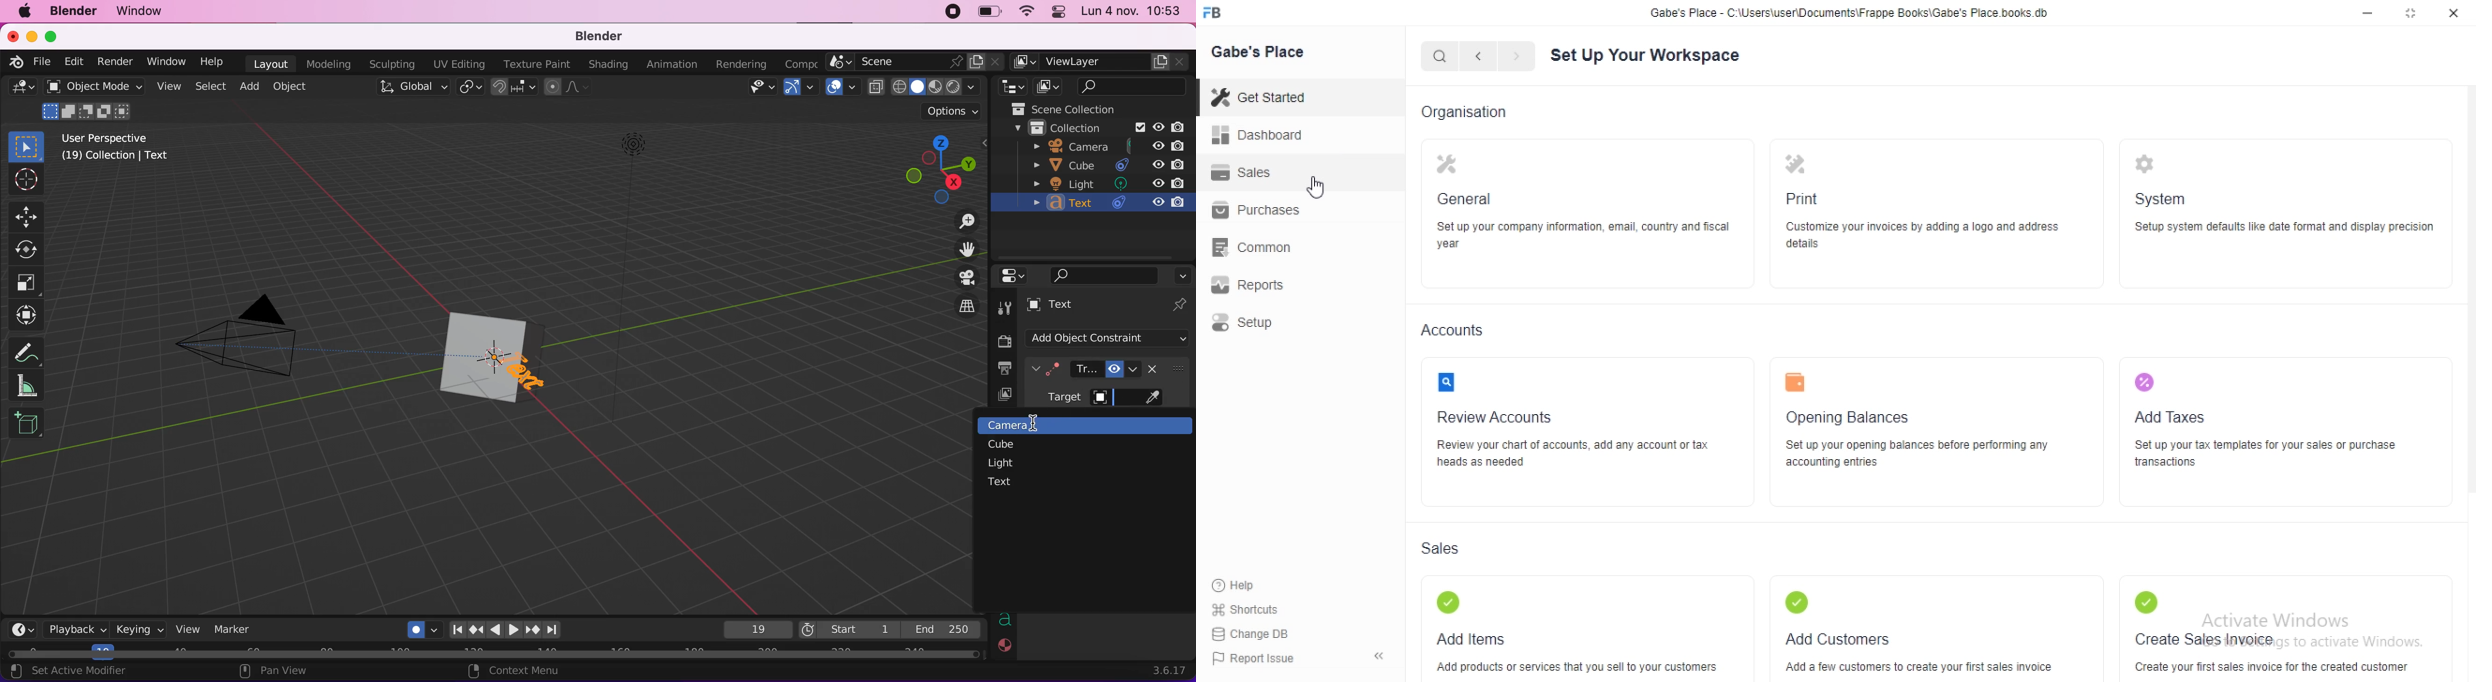 The width and height of the screenshot is (2492, 700). Describe the element at coordinates (1135, 87) in the screenshot. I see `search` at that location.